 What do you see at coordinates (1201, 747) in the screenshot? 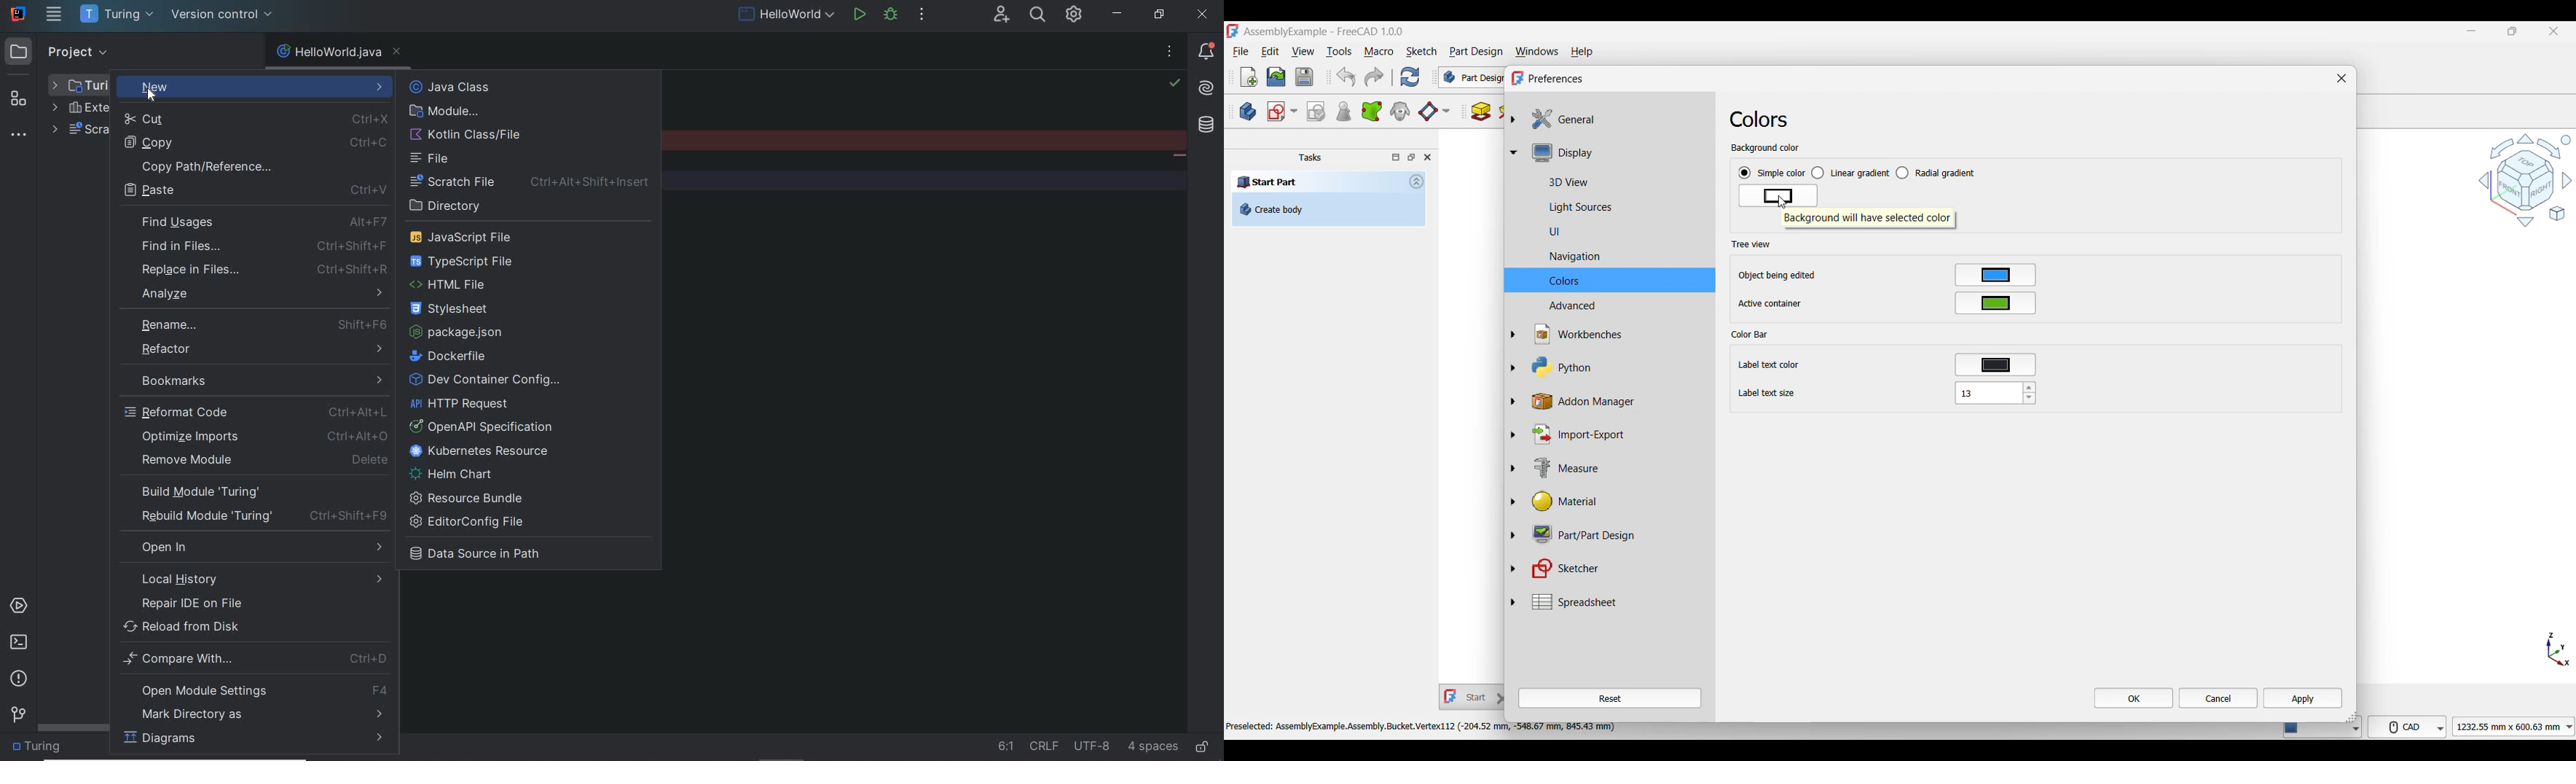
I see `make file ready only` at bounding box center [1201, 747].